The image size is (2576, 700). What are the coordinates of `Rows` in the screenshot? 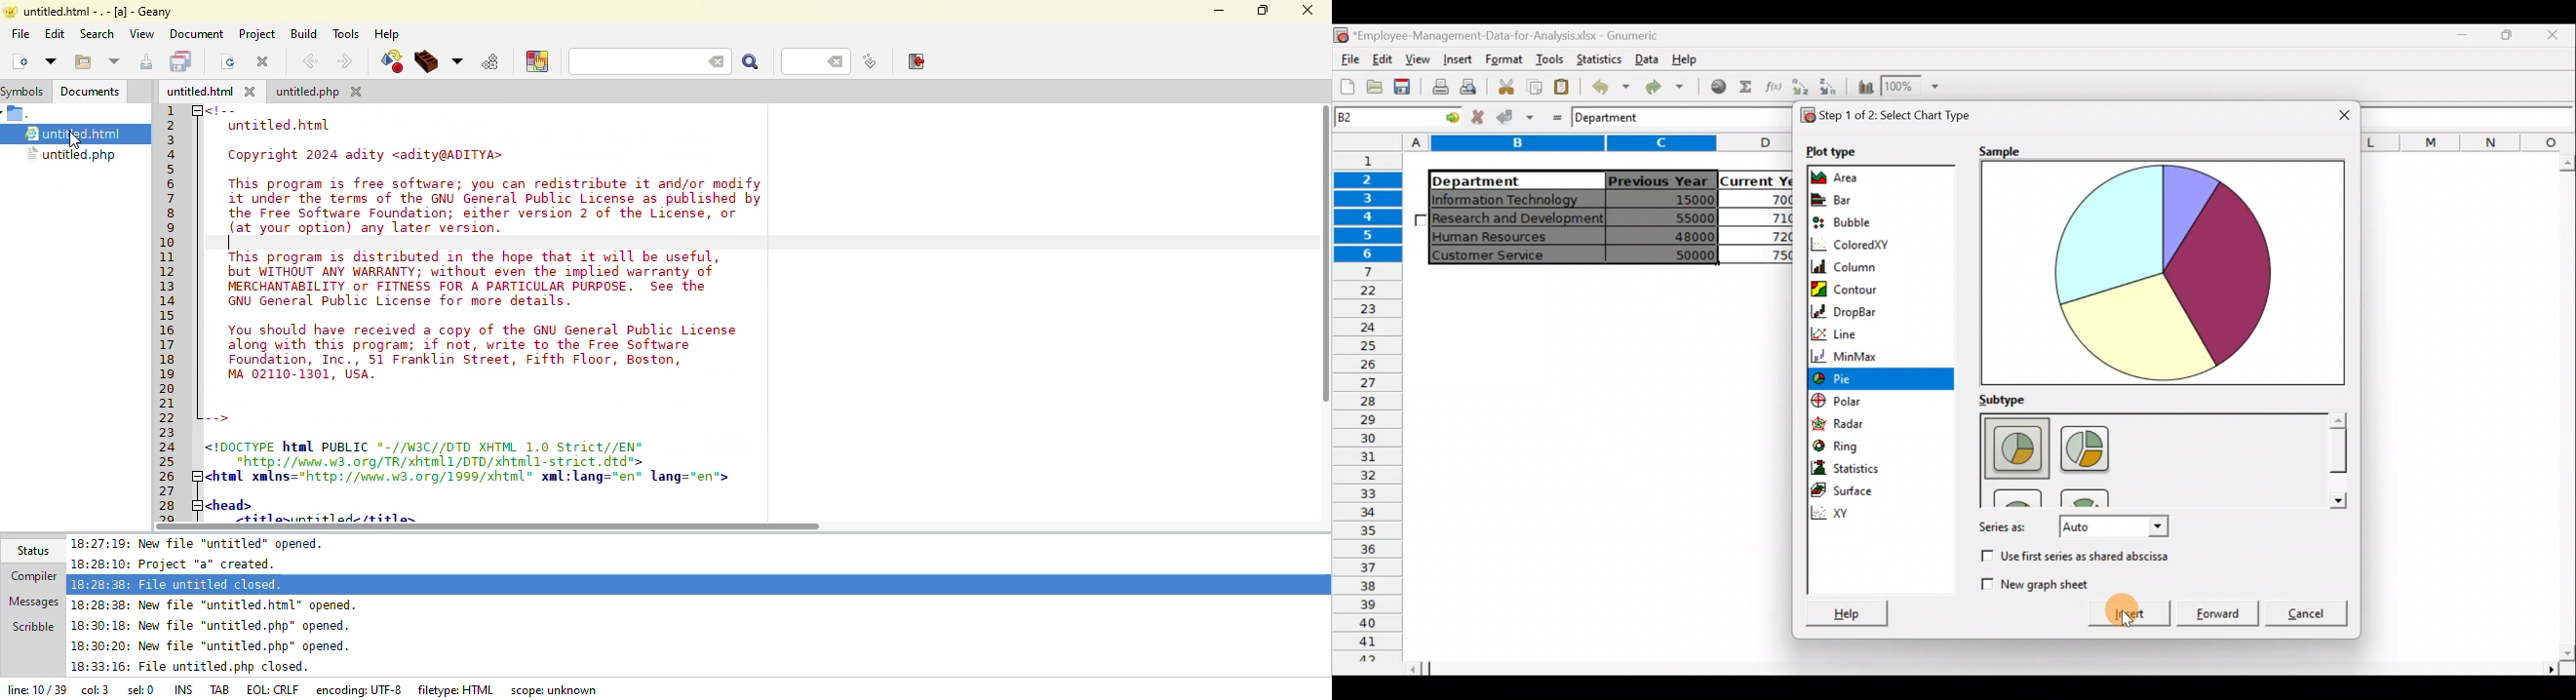 It's located at (1370, 406).